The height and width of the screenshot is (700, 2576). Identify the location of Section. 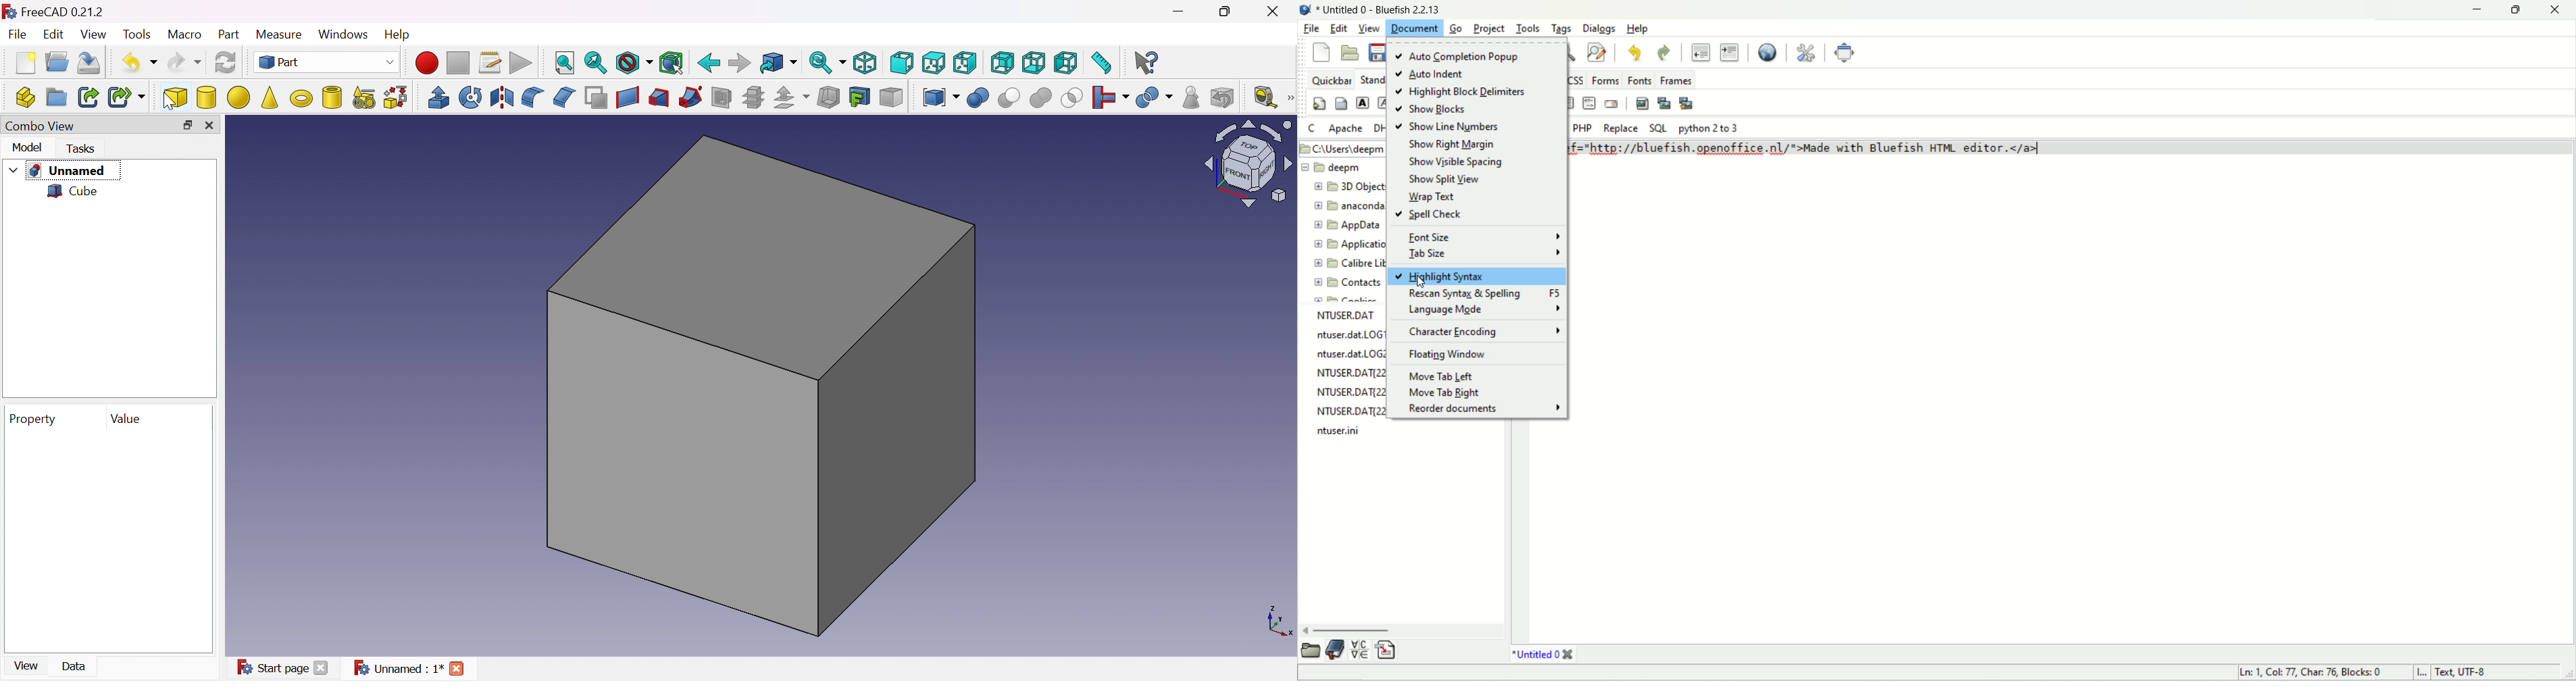
(720, 97).